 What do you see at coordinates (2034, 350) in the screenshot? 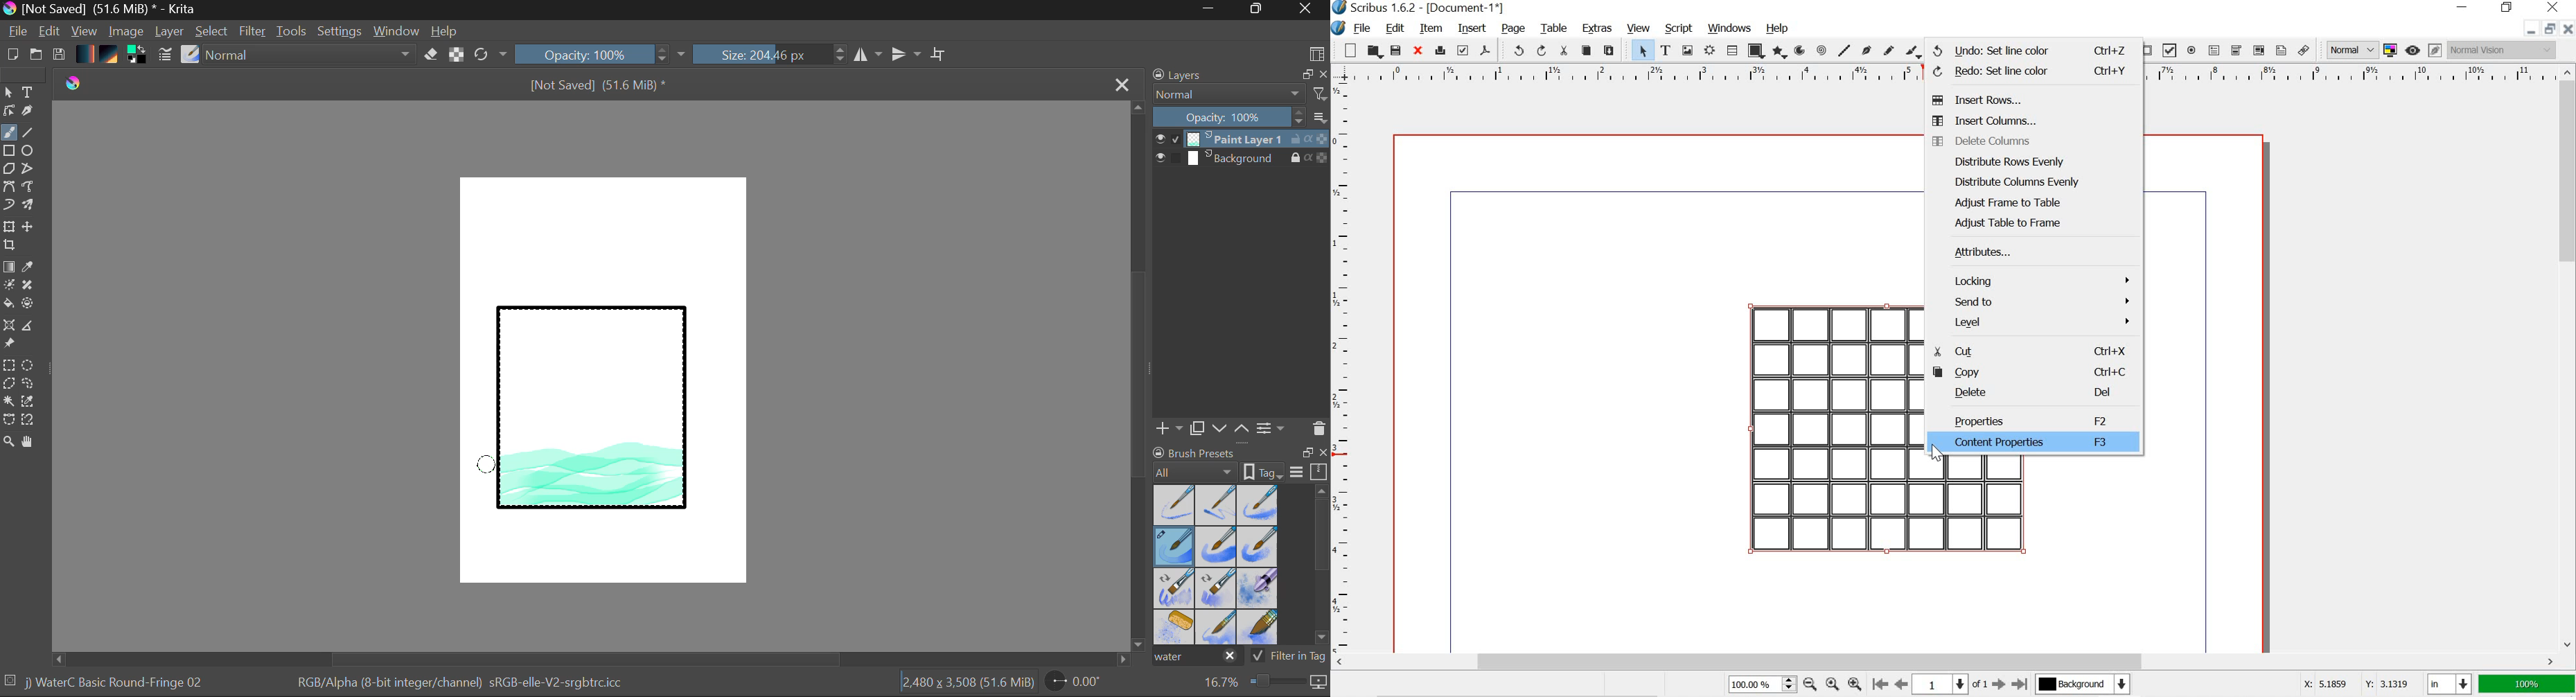
I see `cut Ctrl+X` at bounding box center [2034, 350].